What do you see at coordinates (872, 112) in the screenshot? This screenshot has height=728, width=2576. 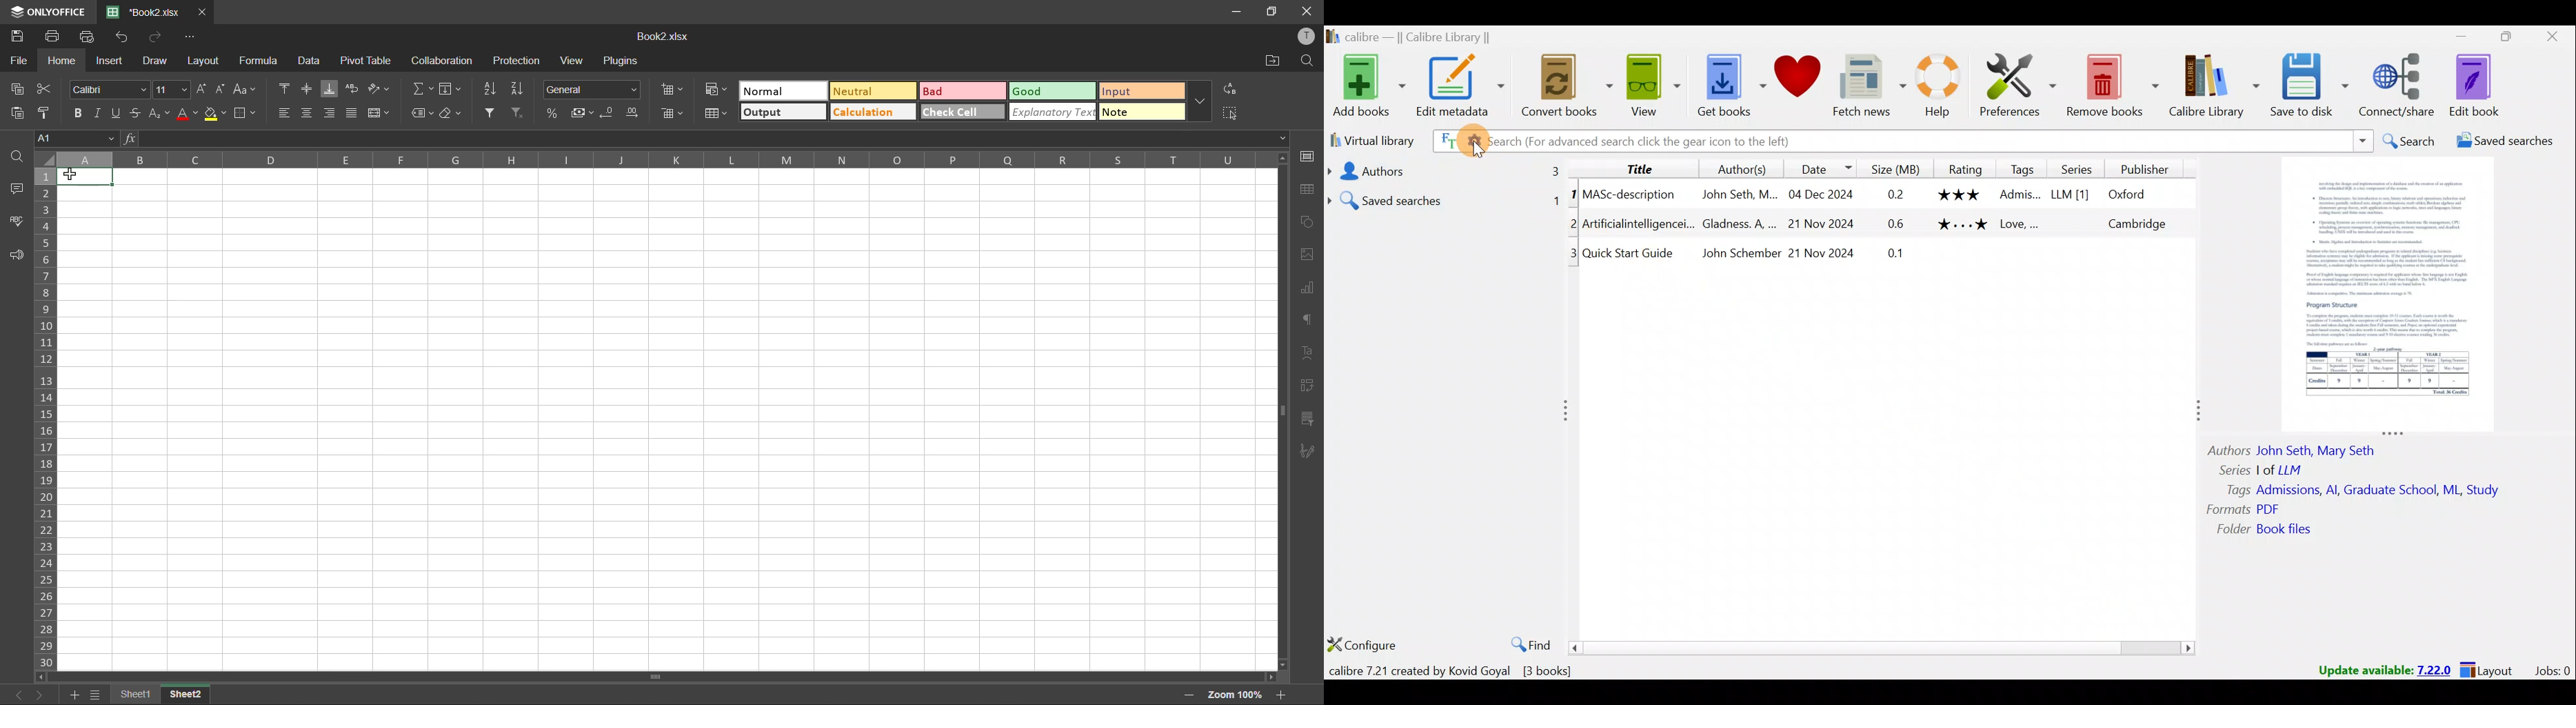 I see `calculation` at bounding box center [872, 112].